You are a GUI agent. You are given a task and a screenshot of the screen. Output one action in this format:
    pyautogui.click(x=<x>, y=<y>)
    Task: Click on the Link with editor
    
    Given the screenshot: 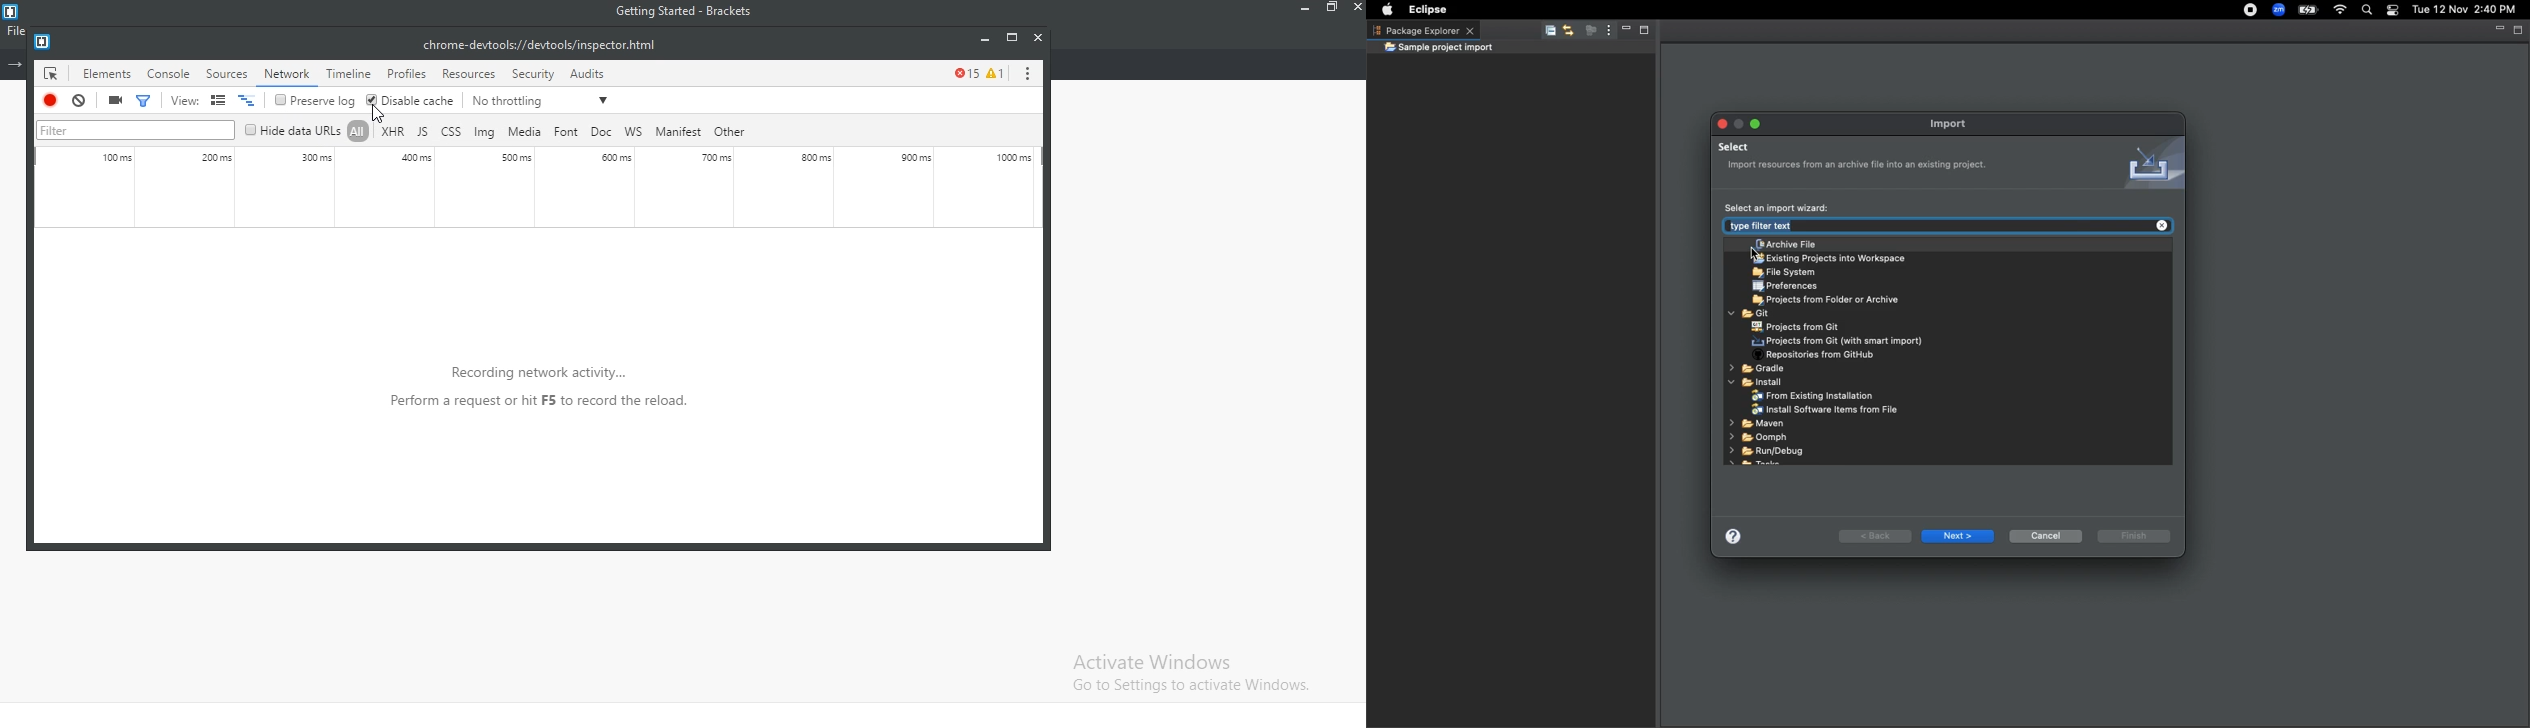 What is the action you would take?
    pyautogui.click(x=1567, y=32)
    